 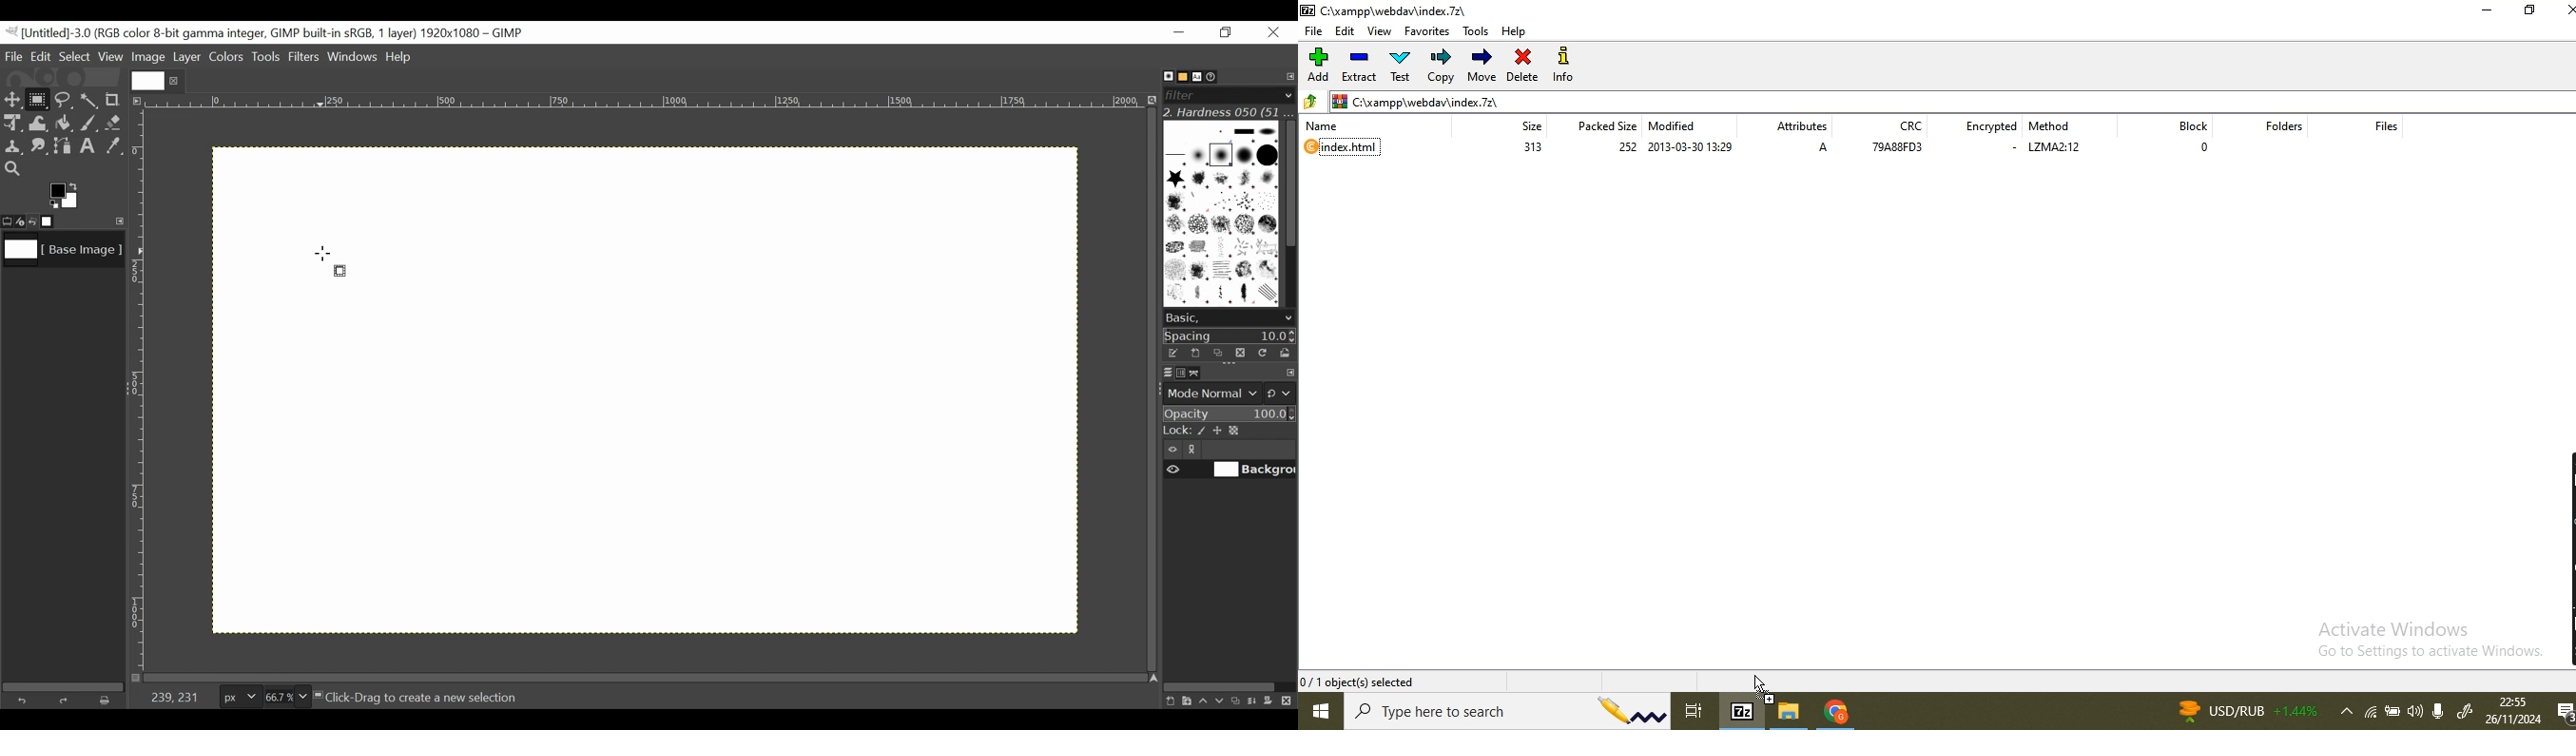 What do you see at coordinates (1230, 471) in the screenshot?
I see `(un)select item visibility background` at bounding box center [1230, 471].